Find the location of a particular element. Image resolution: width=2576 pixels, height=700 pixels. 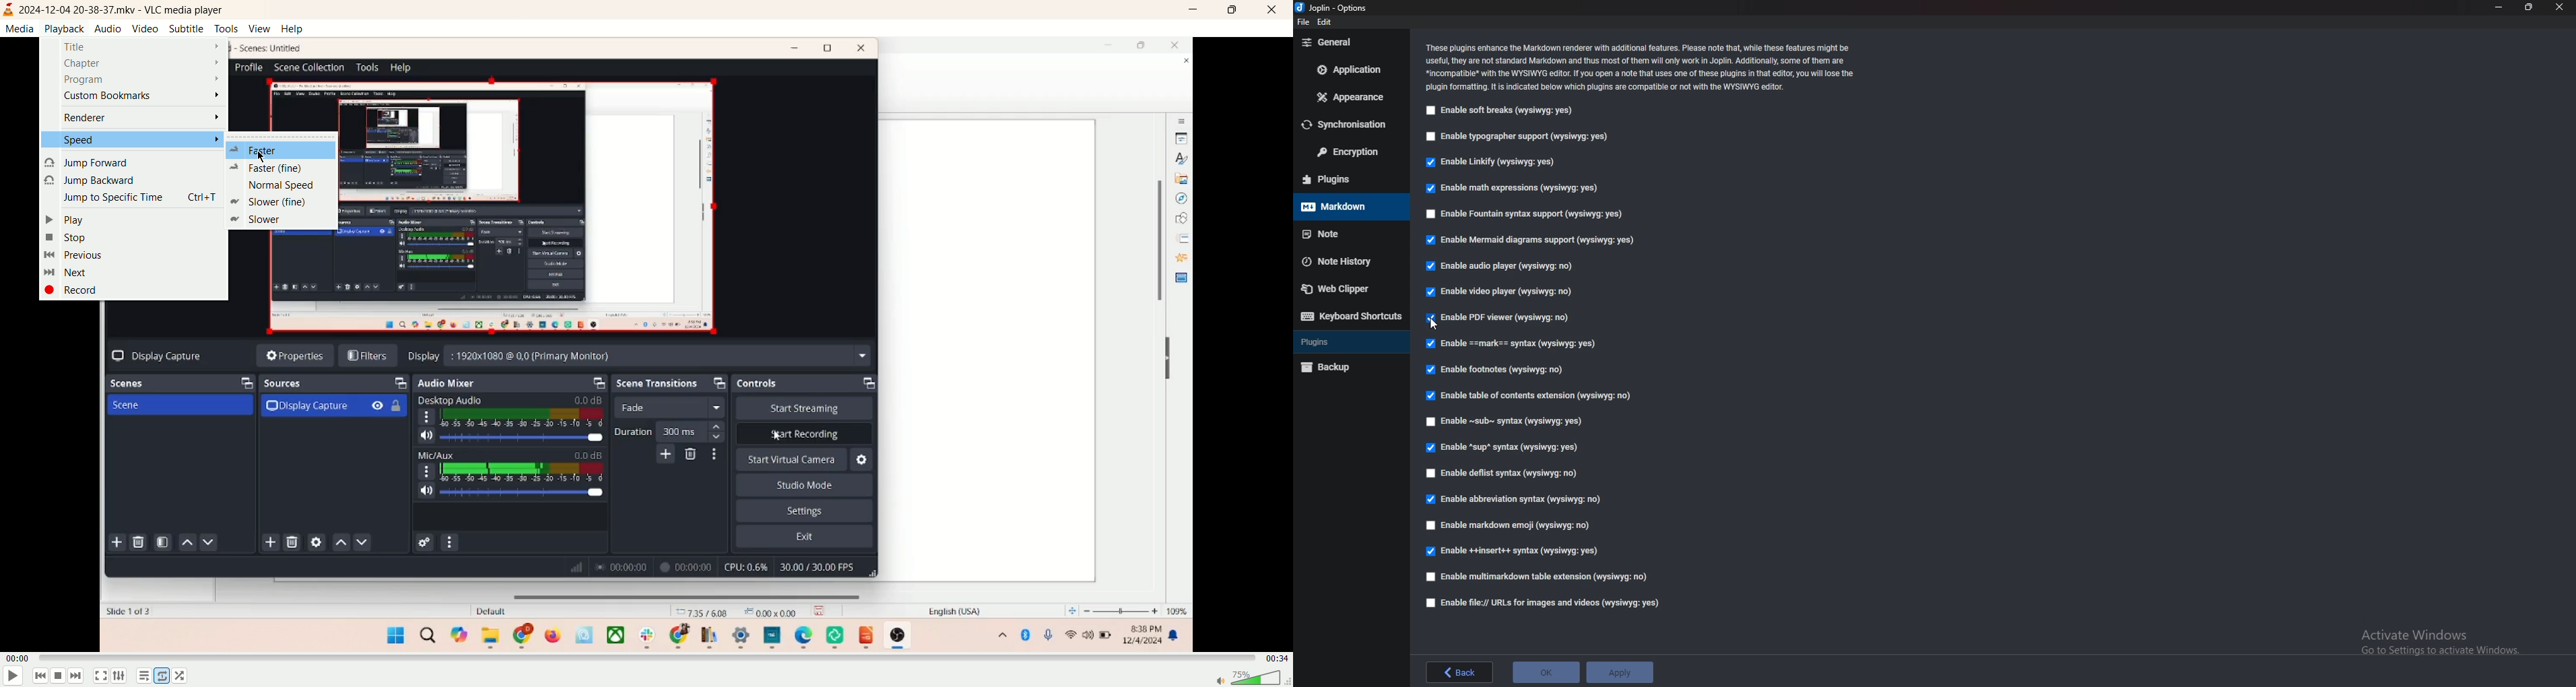

Enable typographer support is located at coordinates (1523, 136).